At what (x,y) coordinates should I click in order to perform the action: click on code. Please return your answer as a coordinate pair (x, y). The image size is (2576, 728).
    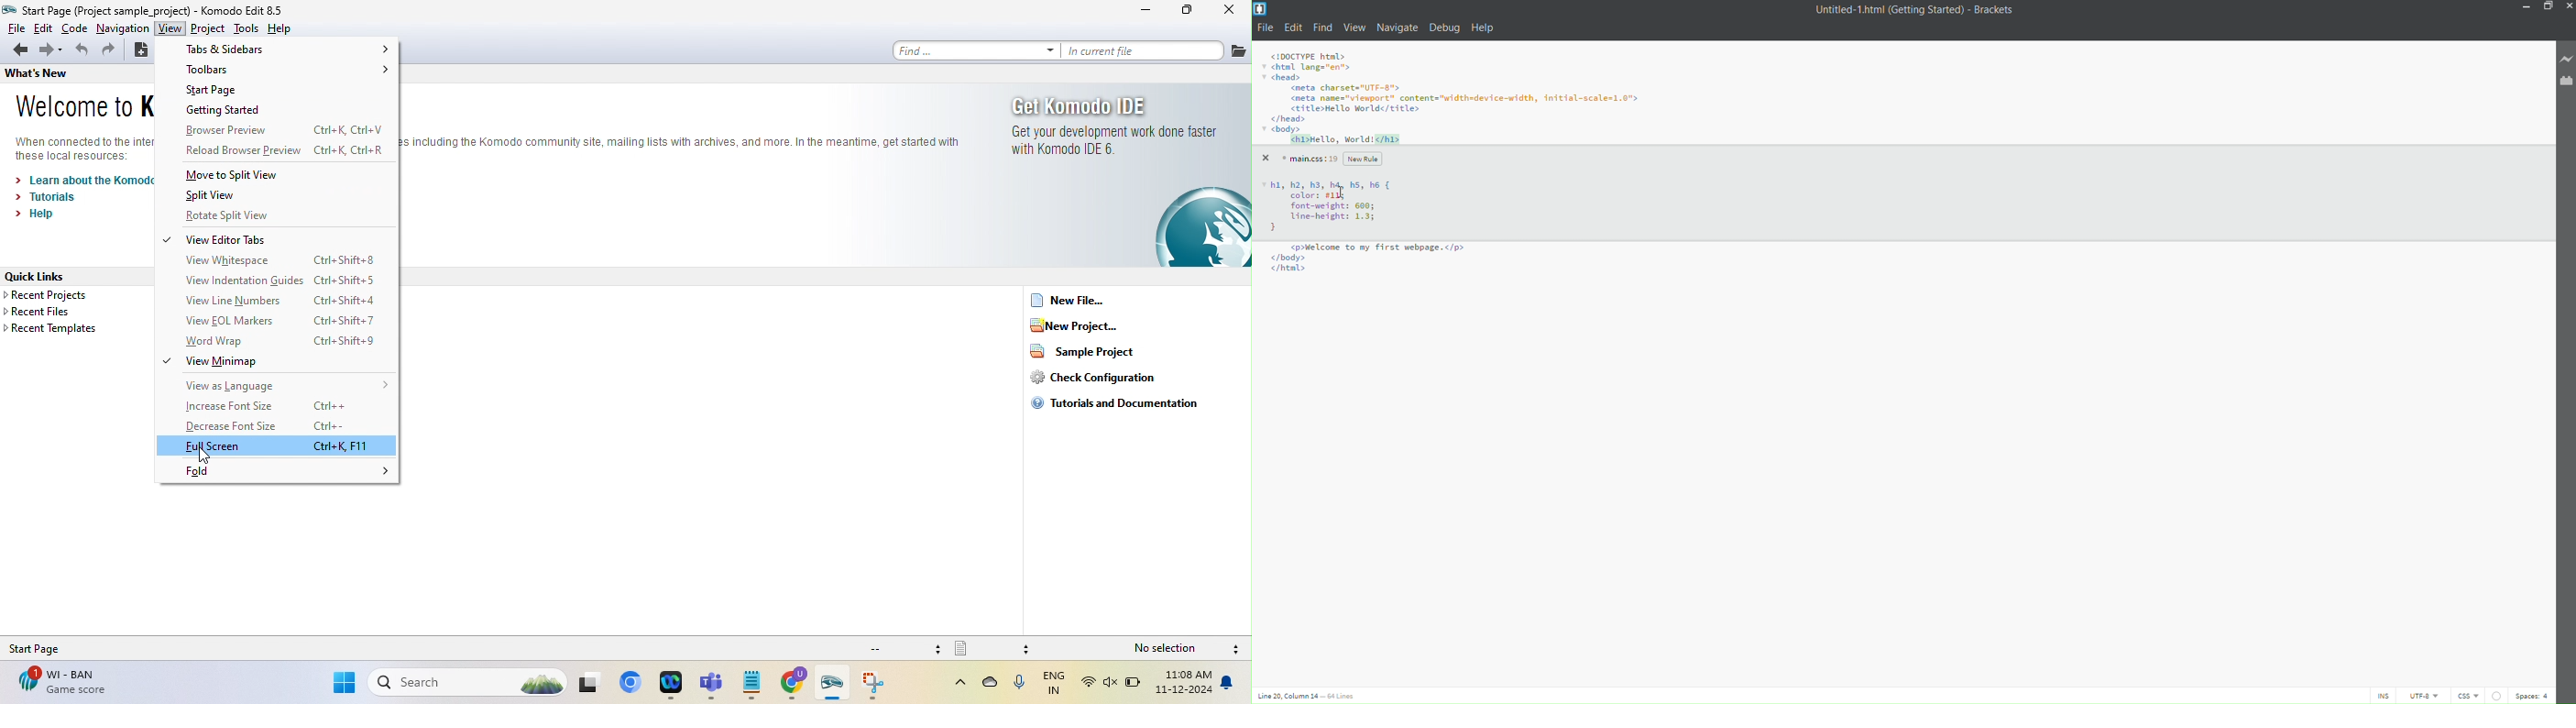
    Looking at the image, I should click on (75, 29).